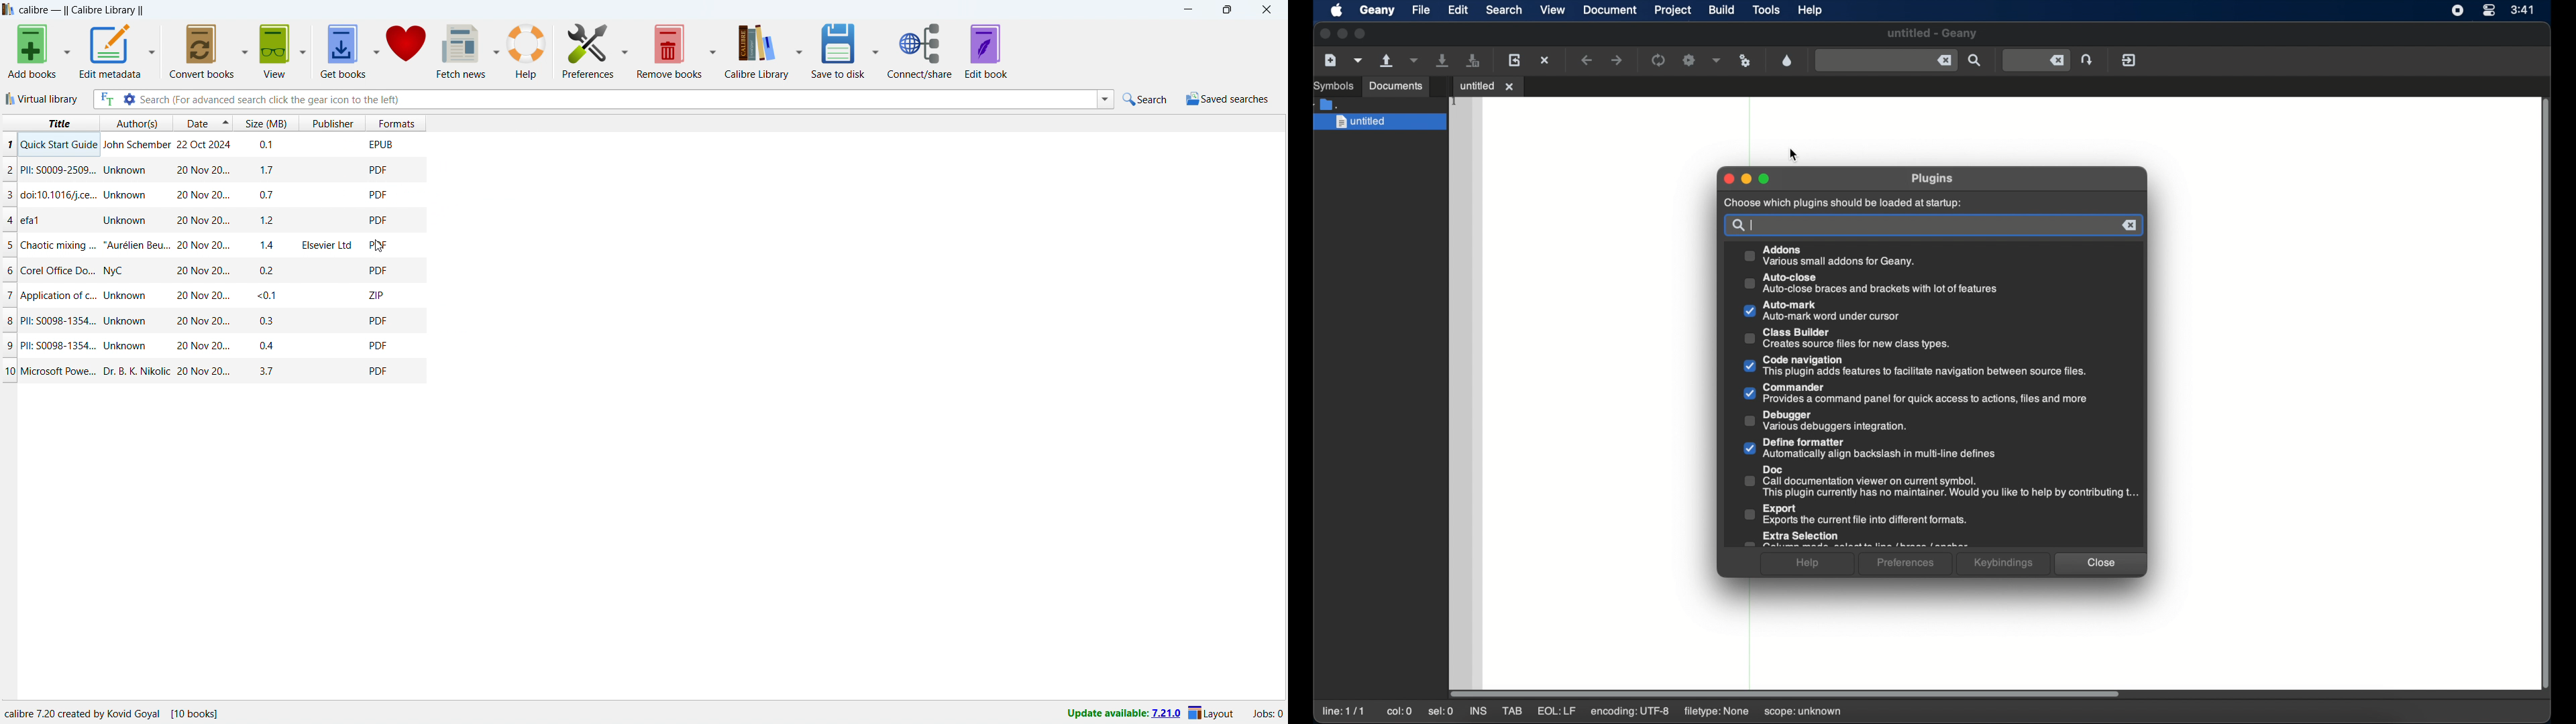 The height and width of the screenshot is (728, 2576). I want to click on PII: S0098-1354... Unknown 20 Nov 20... 04 PDF, so click(236, 345).